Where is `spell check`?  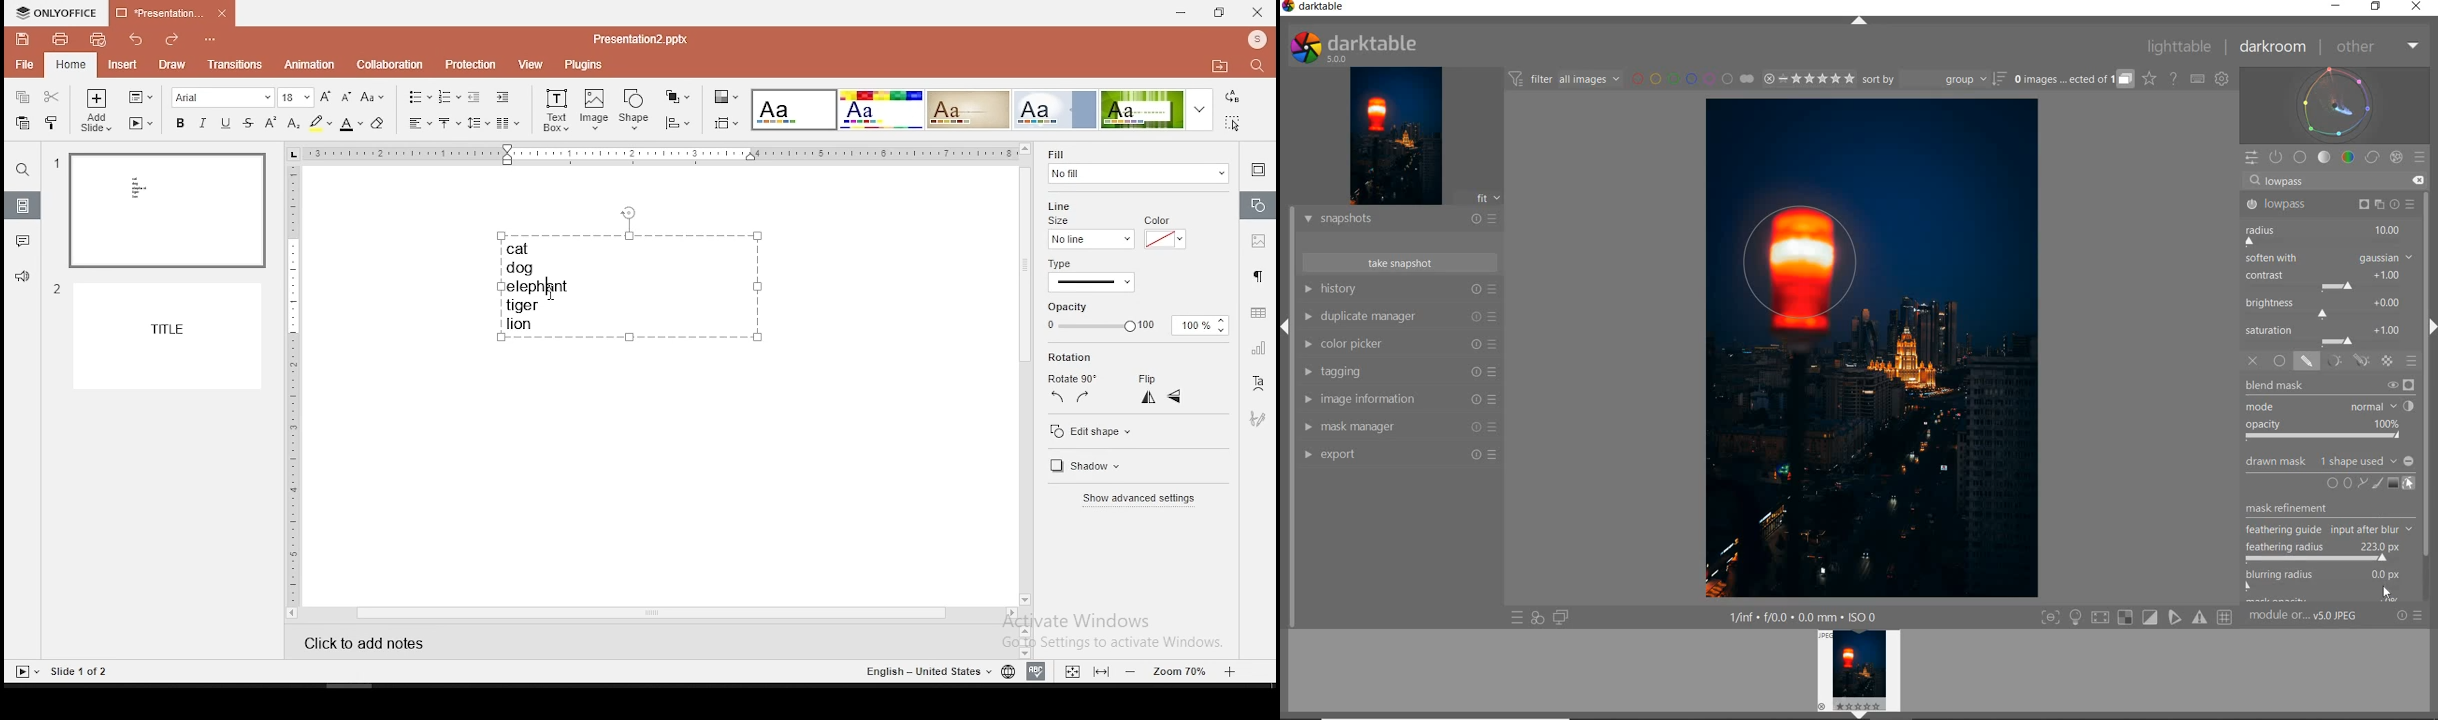
spell check is located at coordinates (1036, 672).